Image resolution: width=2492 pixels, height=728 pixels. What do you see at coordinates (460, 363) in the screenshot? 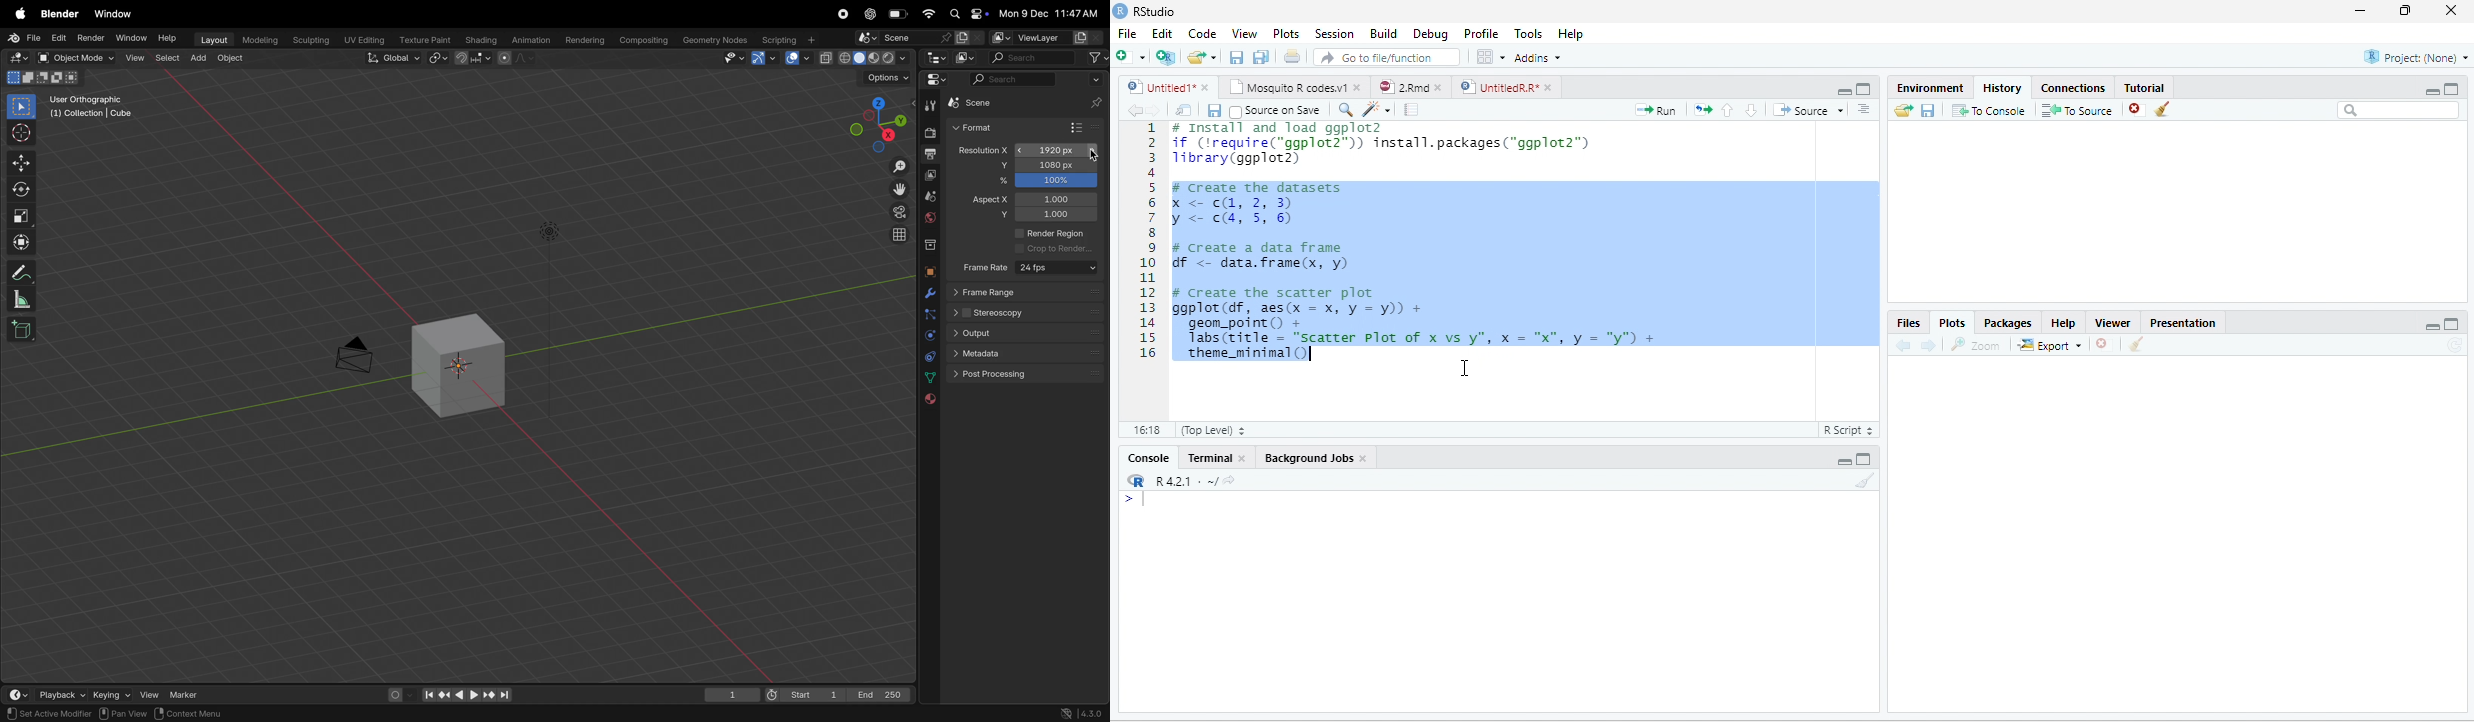
I see `cube` at bounding box center [460, 363].